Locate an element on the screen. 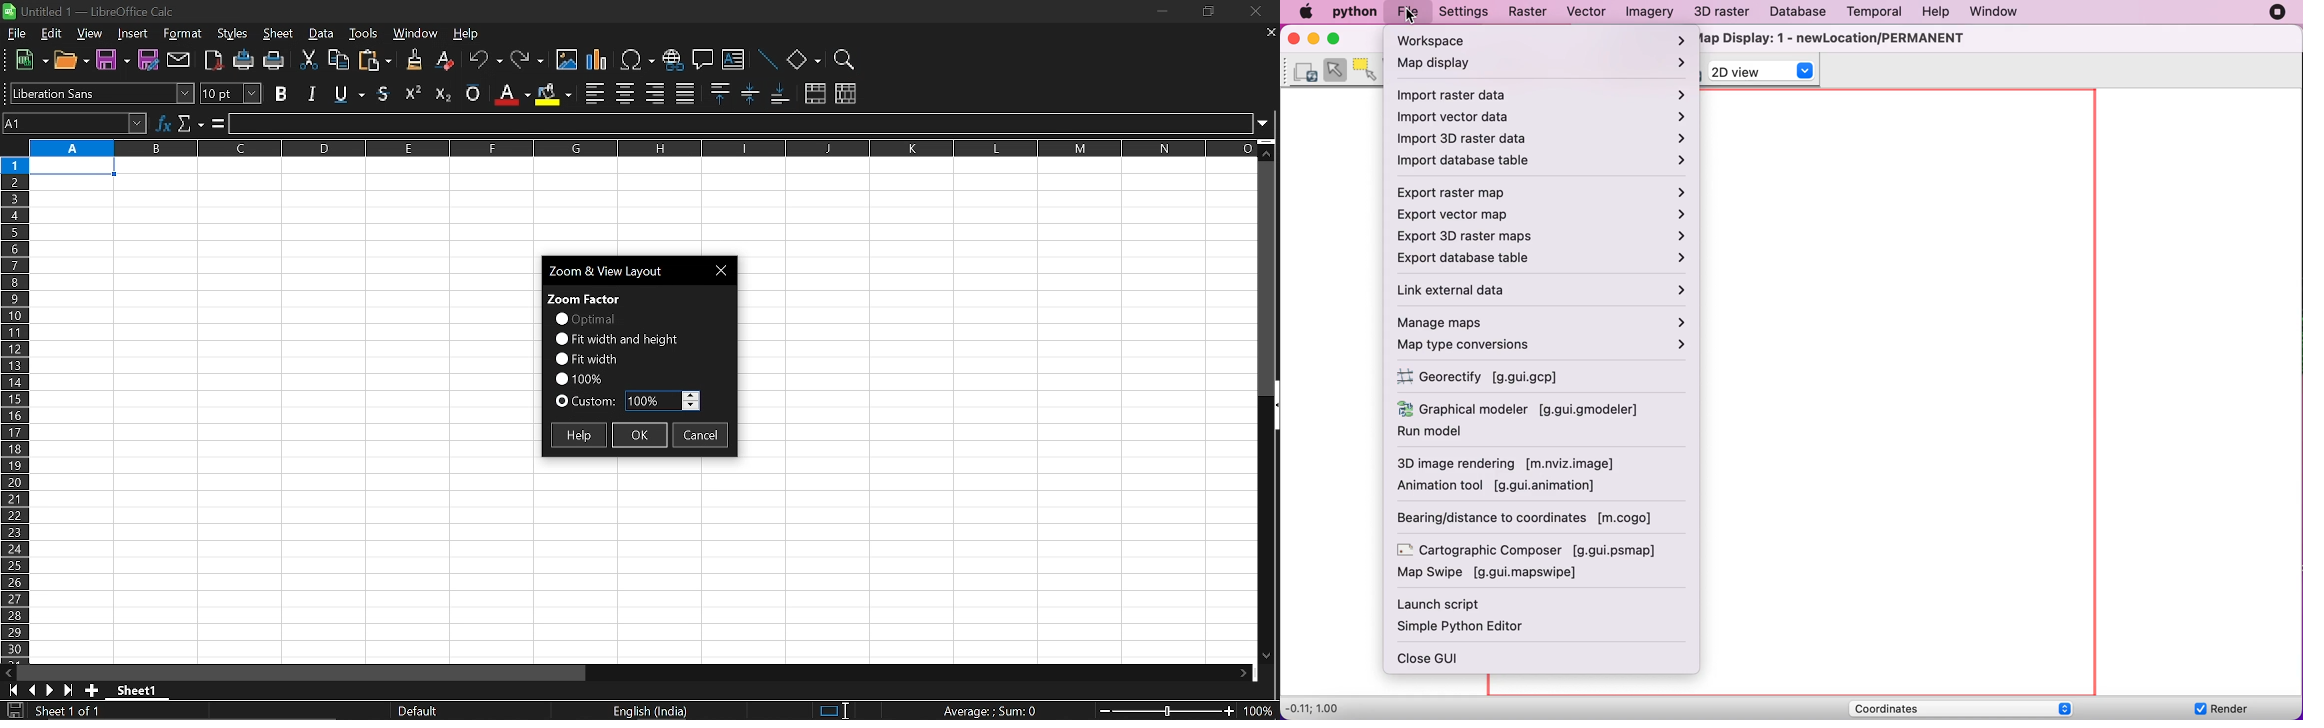  vertical scrollbar is located at coordinates (1272, 407).